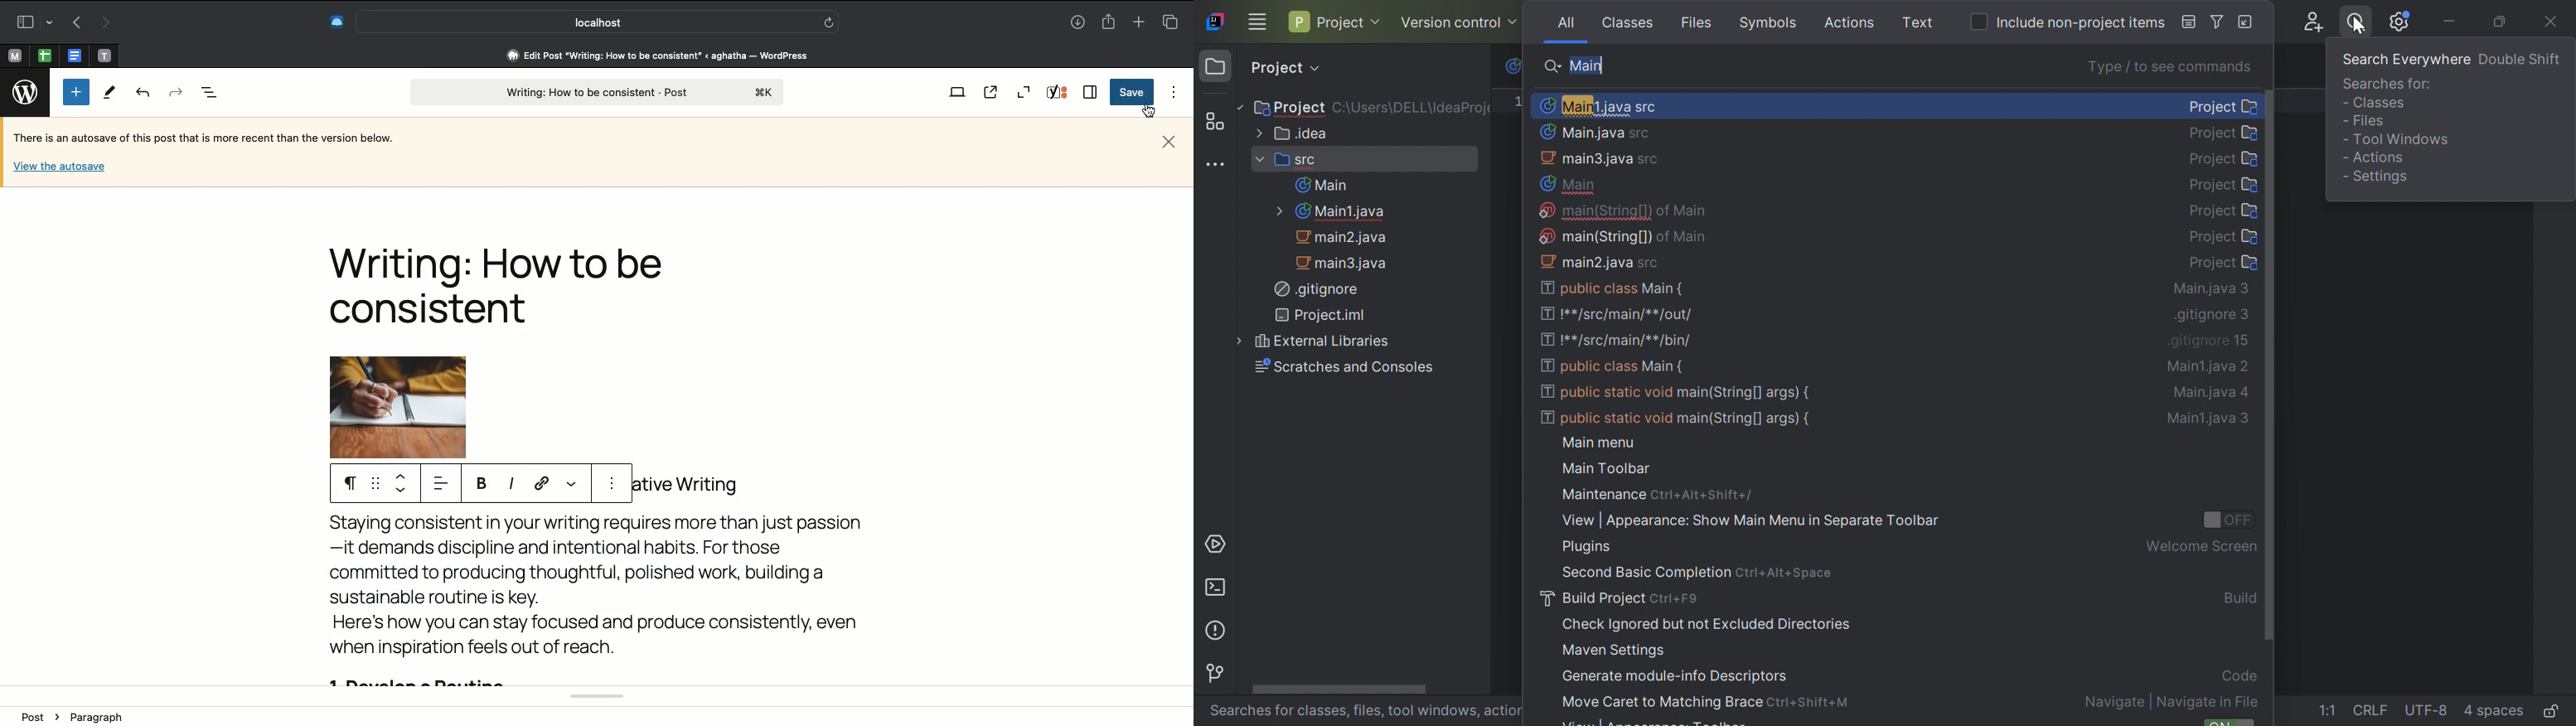  I want to click on .gitignore, so click(1315, 288).